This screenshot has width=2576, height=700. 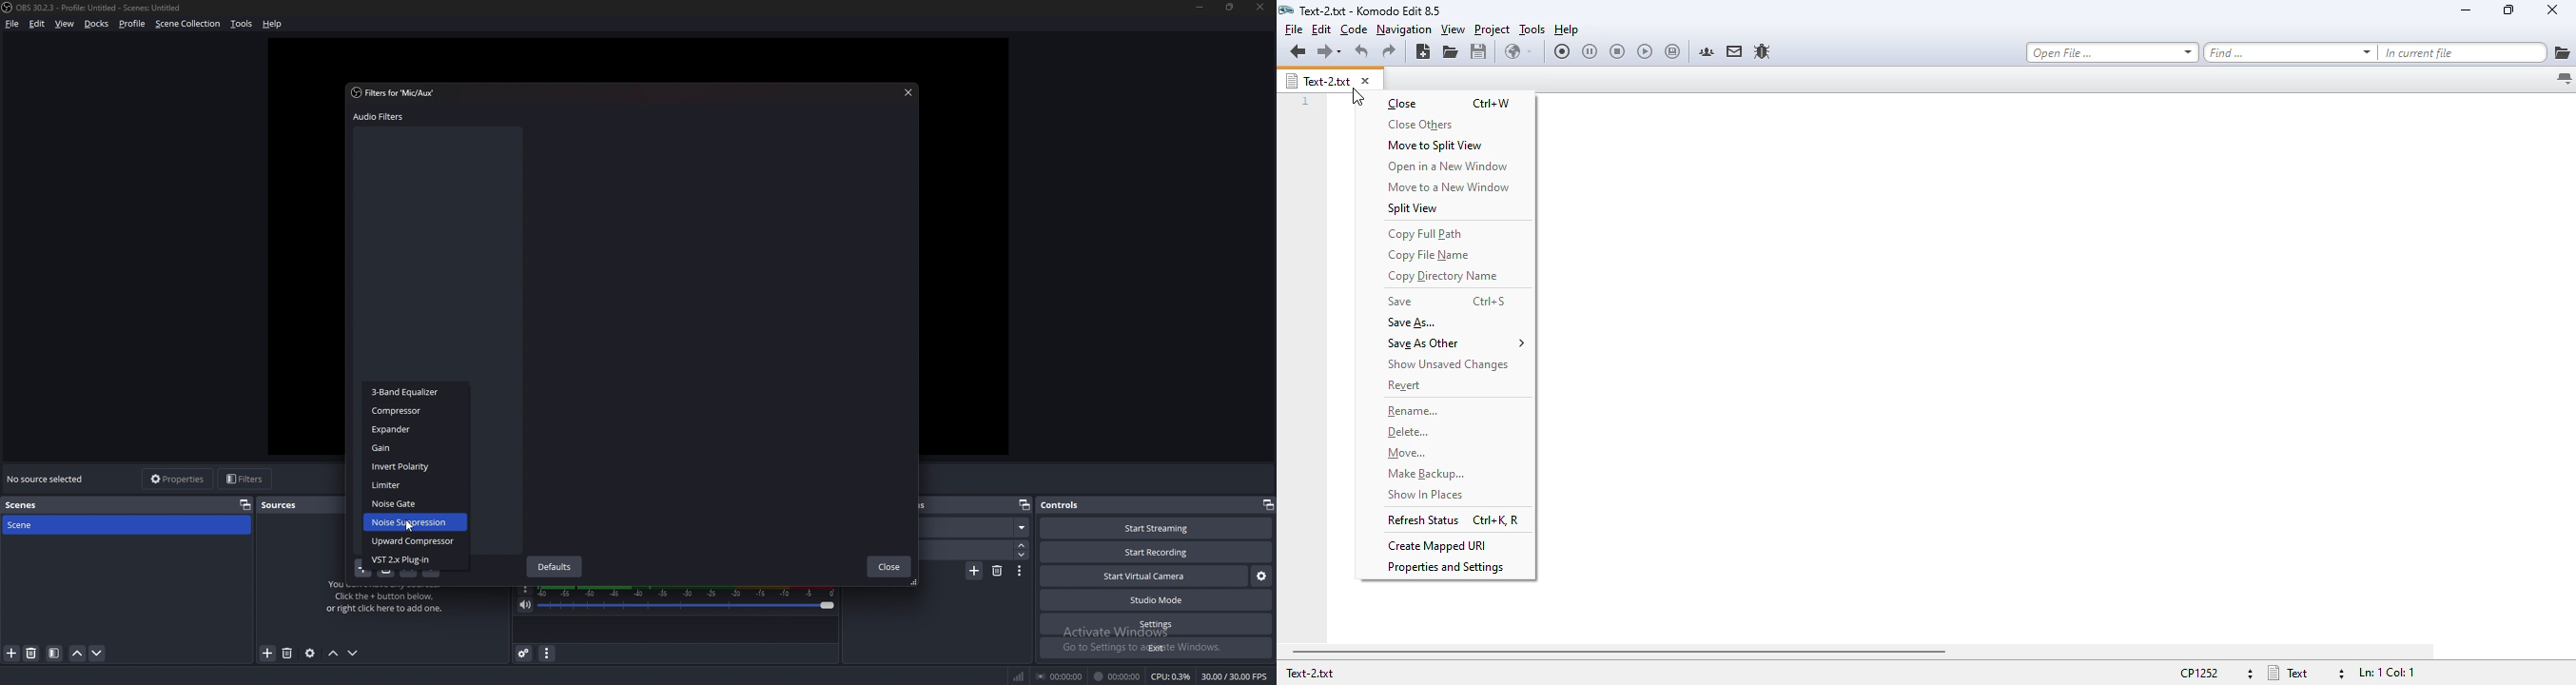 I want to click on increase duration, so click(x=1021, y=545).